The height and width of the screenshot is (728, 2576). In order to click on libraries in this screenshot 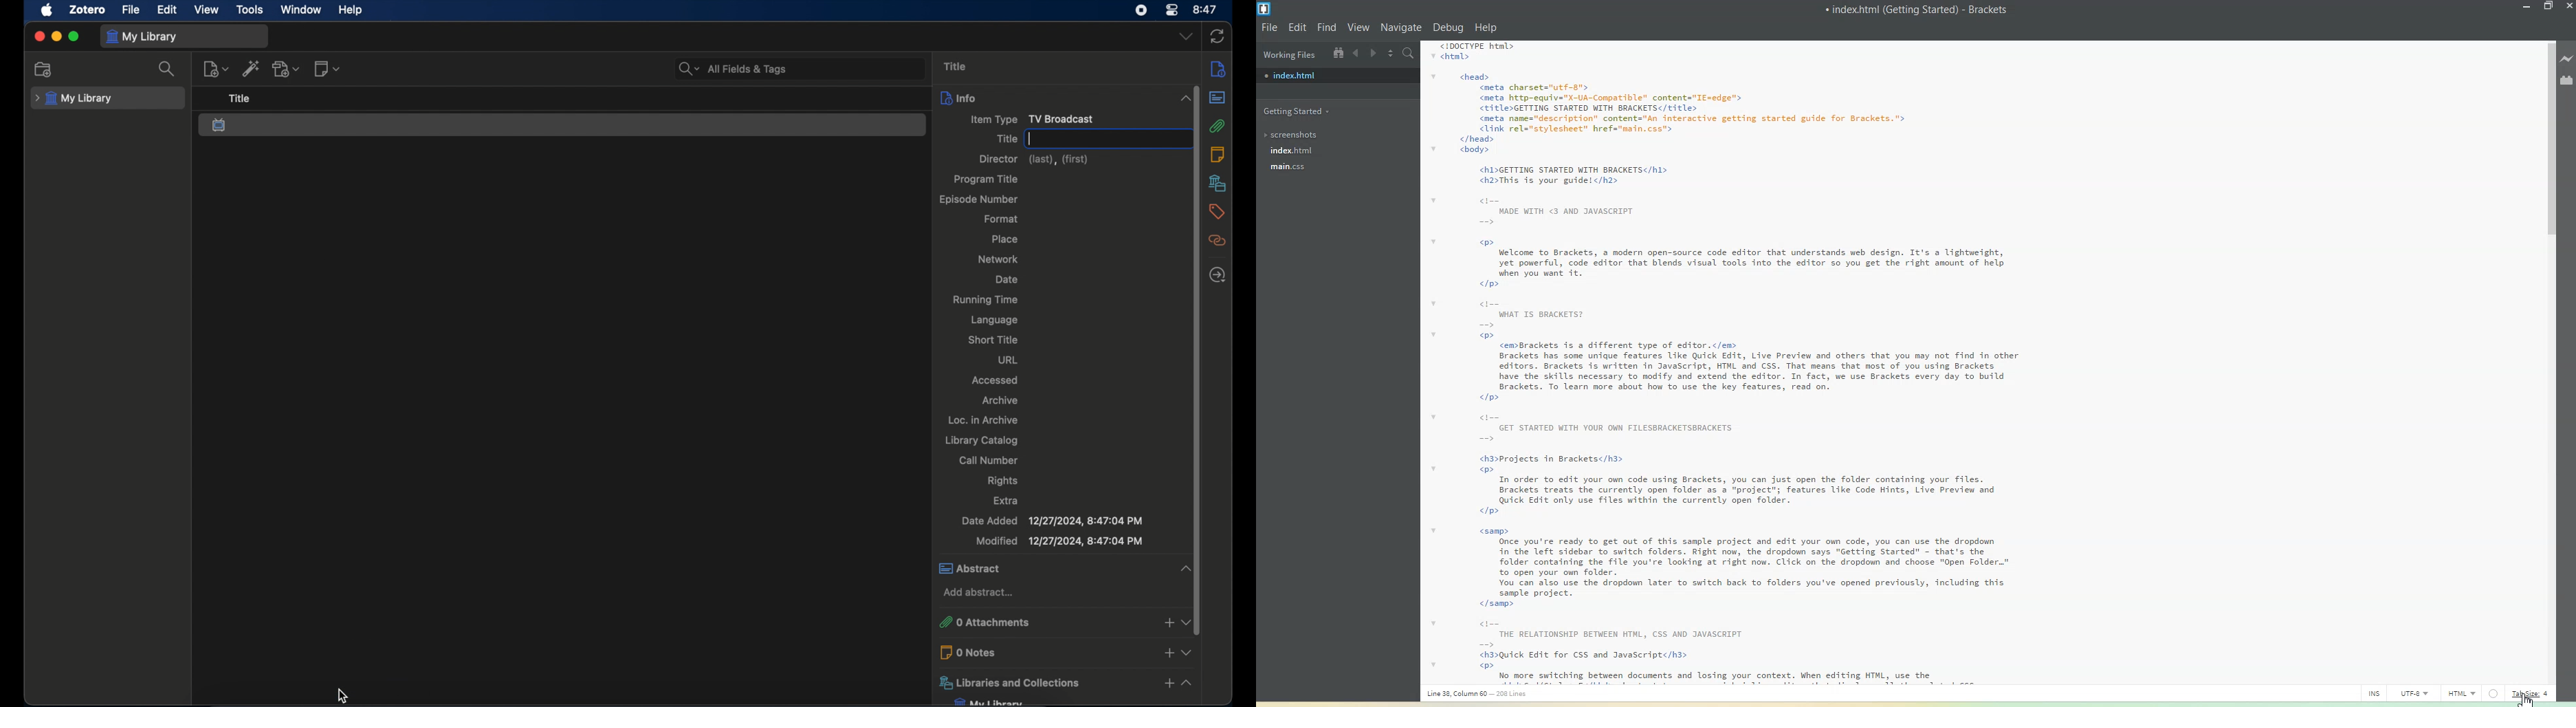, I will do `click(1217, 183)`.